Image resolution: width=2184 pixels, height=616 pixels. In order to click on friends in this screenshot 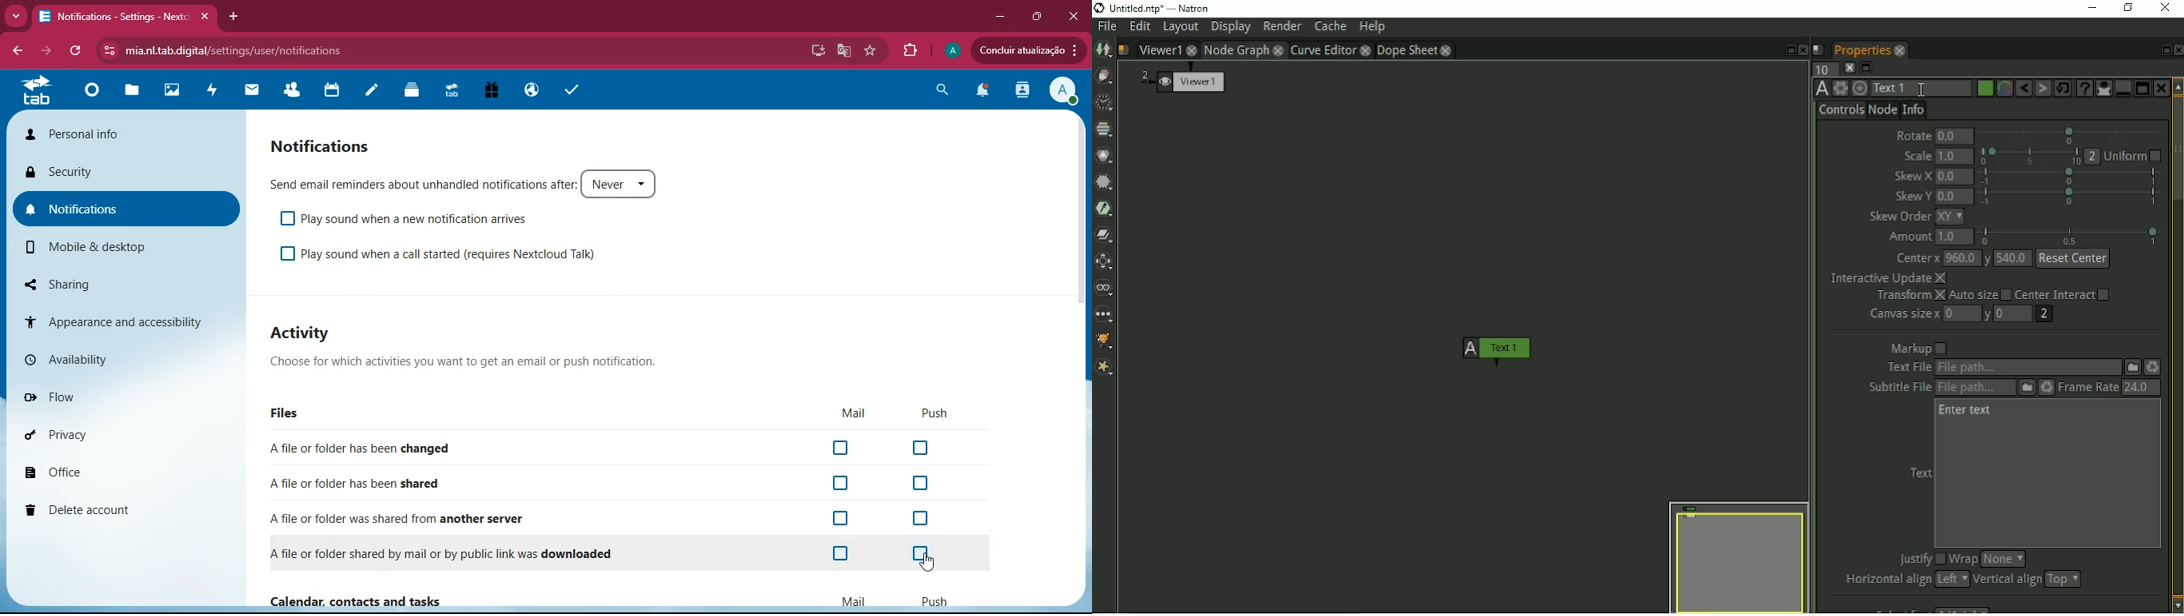, I will do `click(287, 92)`.